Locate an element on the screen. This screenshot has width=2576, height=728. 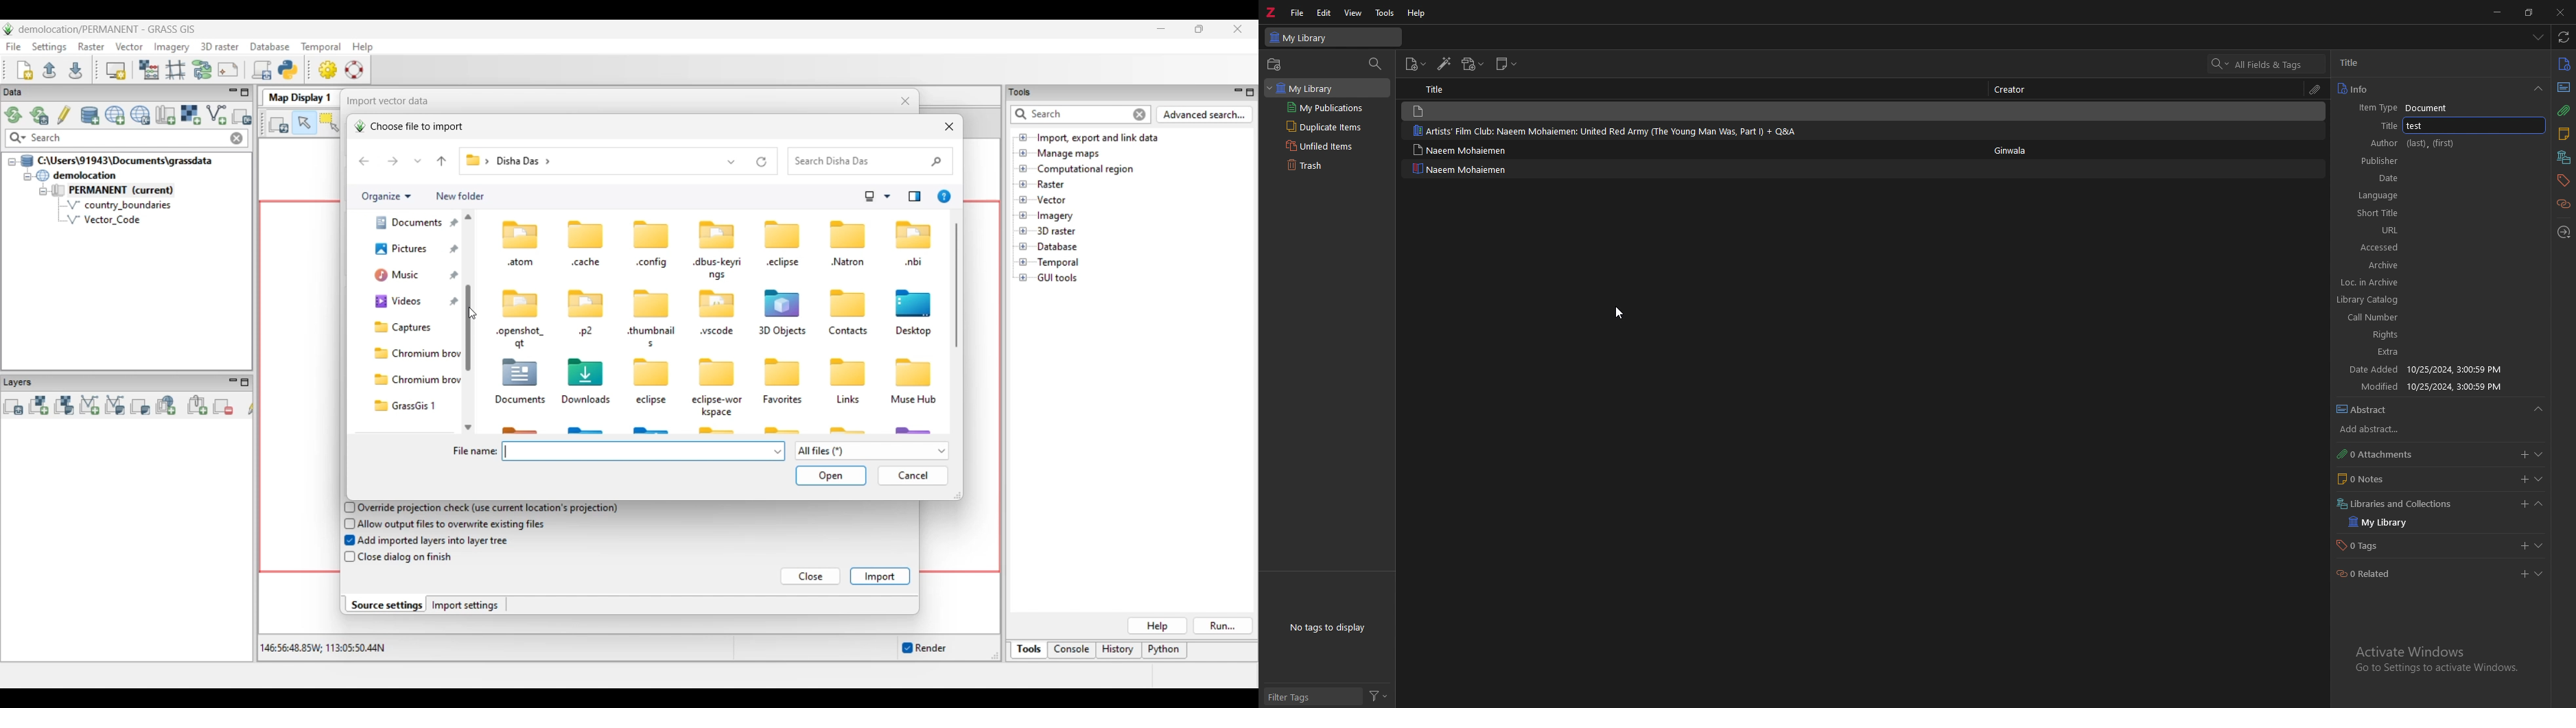
extra is located at coordinates (2395, 504).